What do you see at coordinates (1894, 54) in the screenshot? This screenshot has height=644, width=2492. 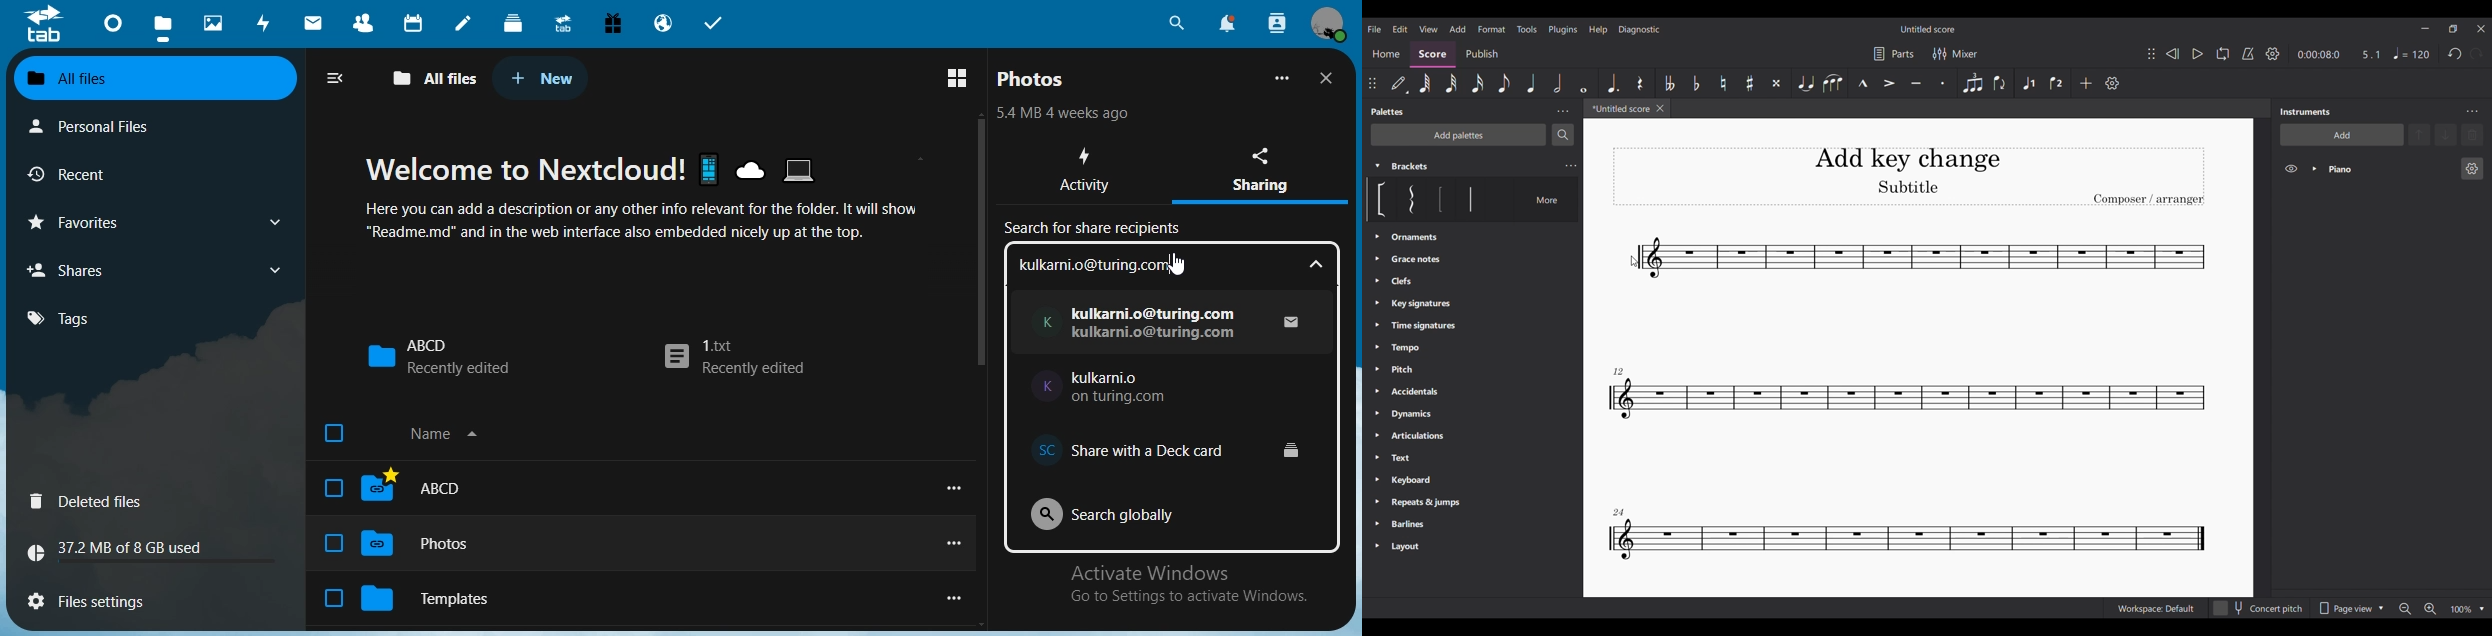 I see `Parts` at bounding box center [1894, 54].